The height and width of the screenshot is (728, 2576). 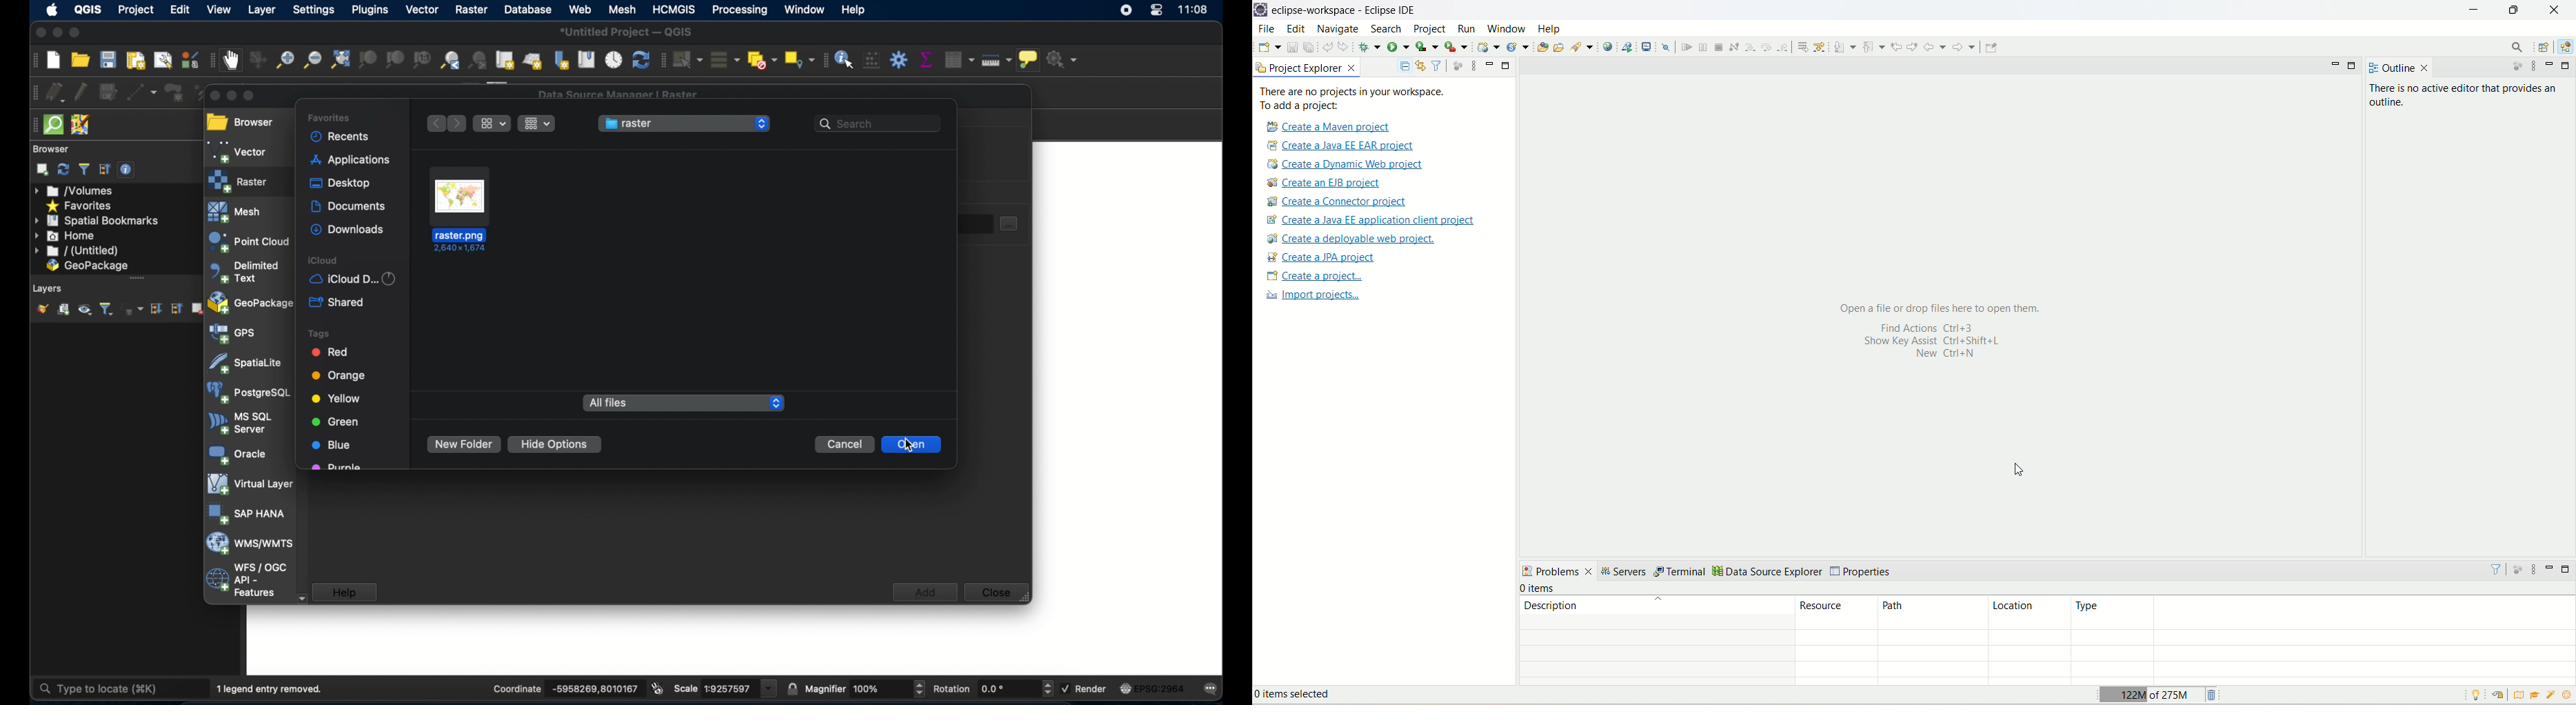 What do you see at coordinates (506, 60) in the screenshot?
I see `new map view` at bounding box center [506, 60].